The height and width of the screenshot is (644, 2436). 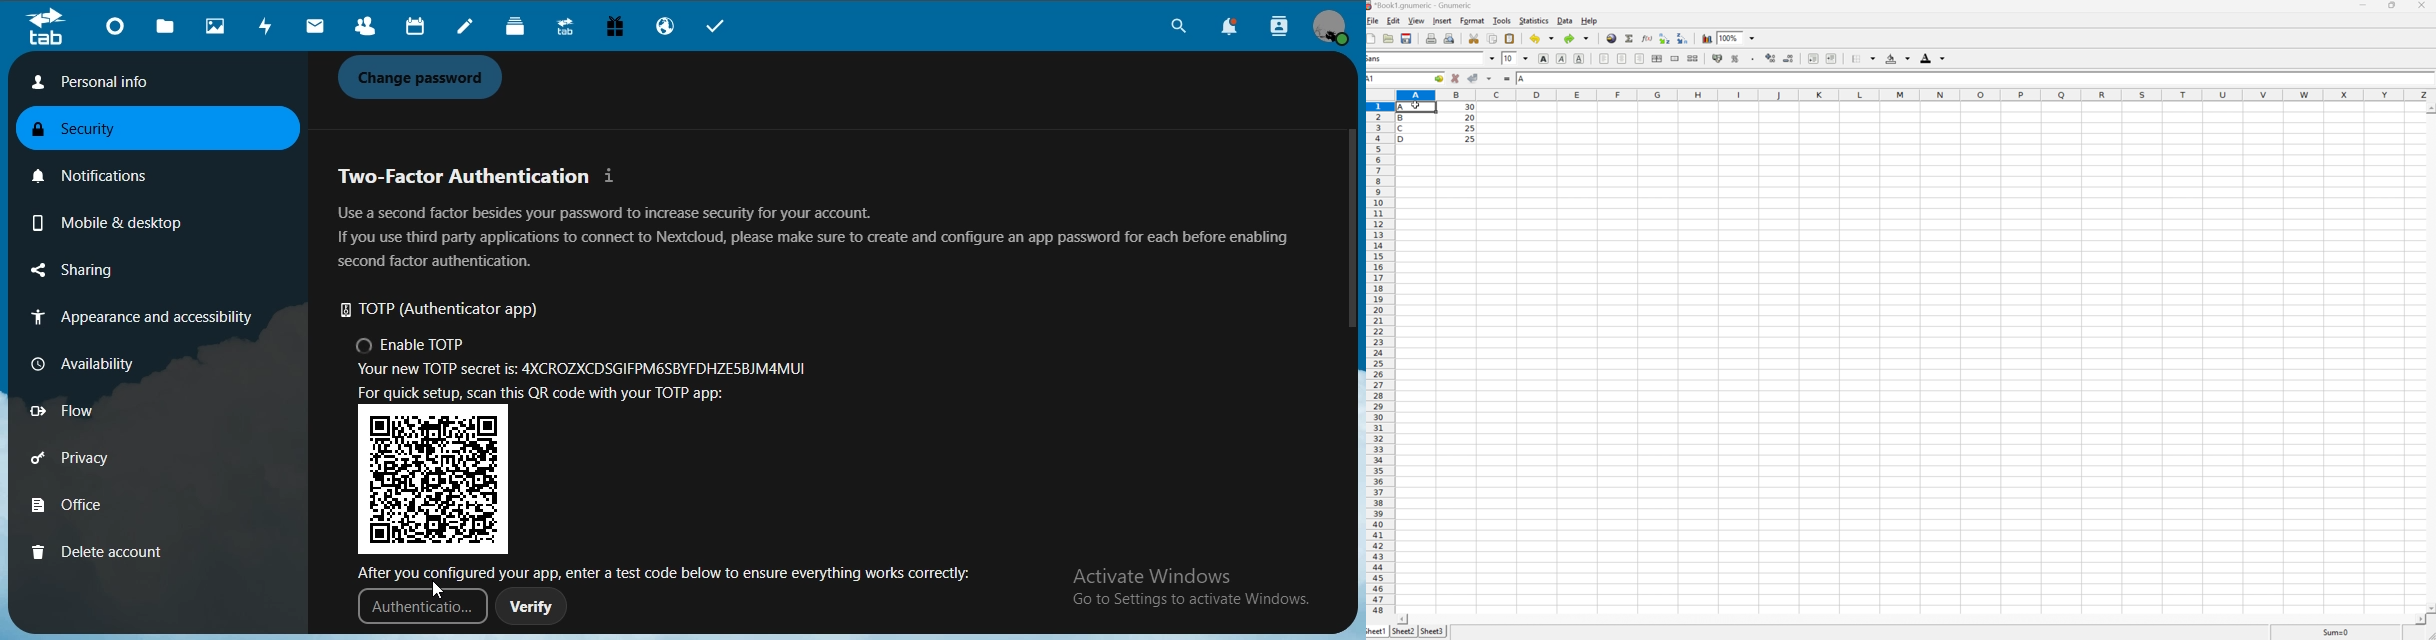 I want to click on Italic, so click(x=1562, y=58).